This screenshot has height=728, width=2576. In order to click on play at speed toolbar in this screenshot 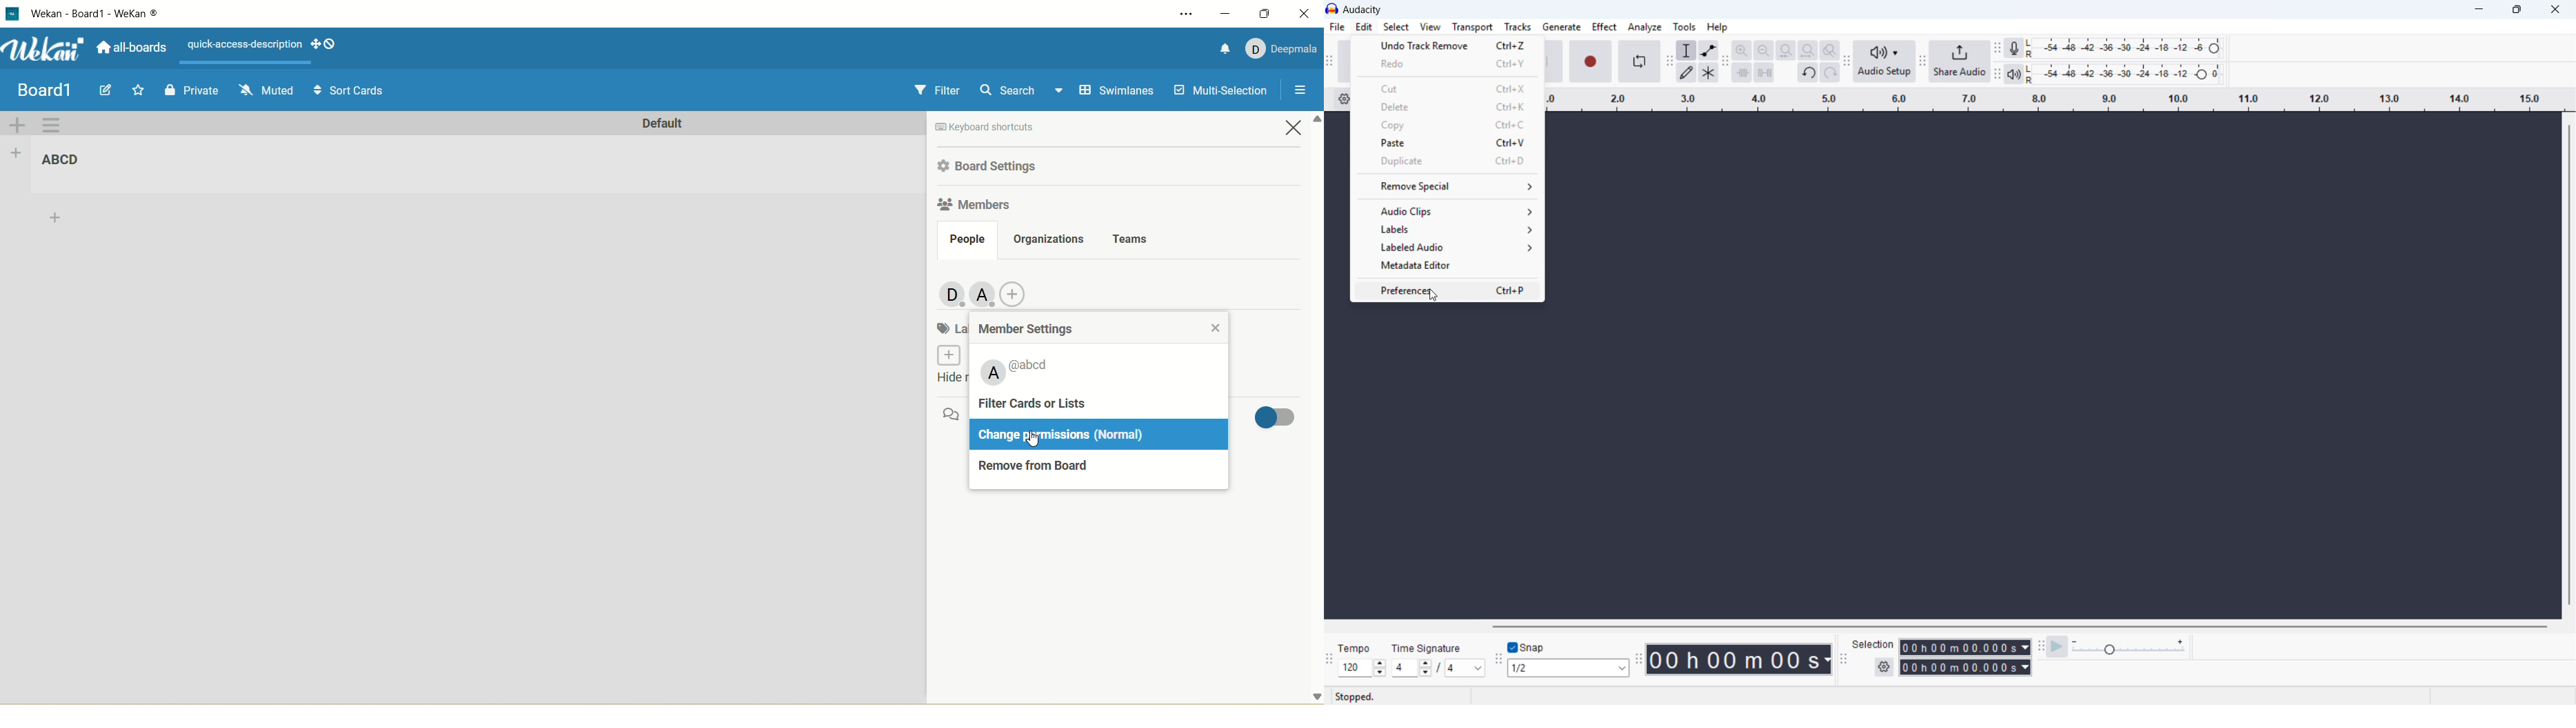, I will do `click(2040, 647)`.